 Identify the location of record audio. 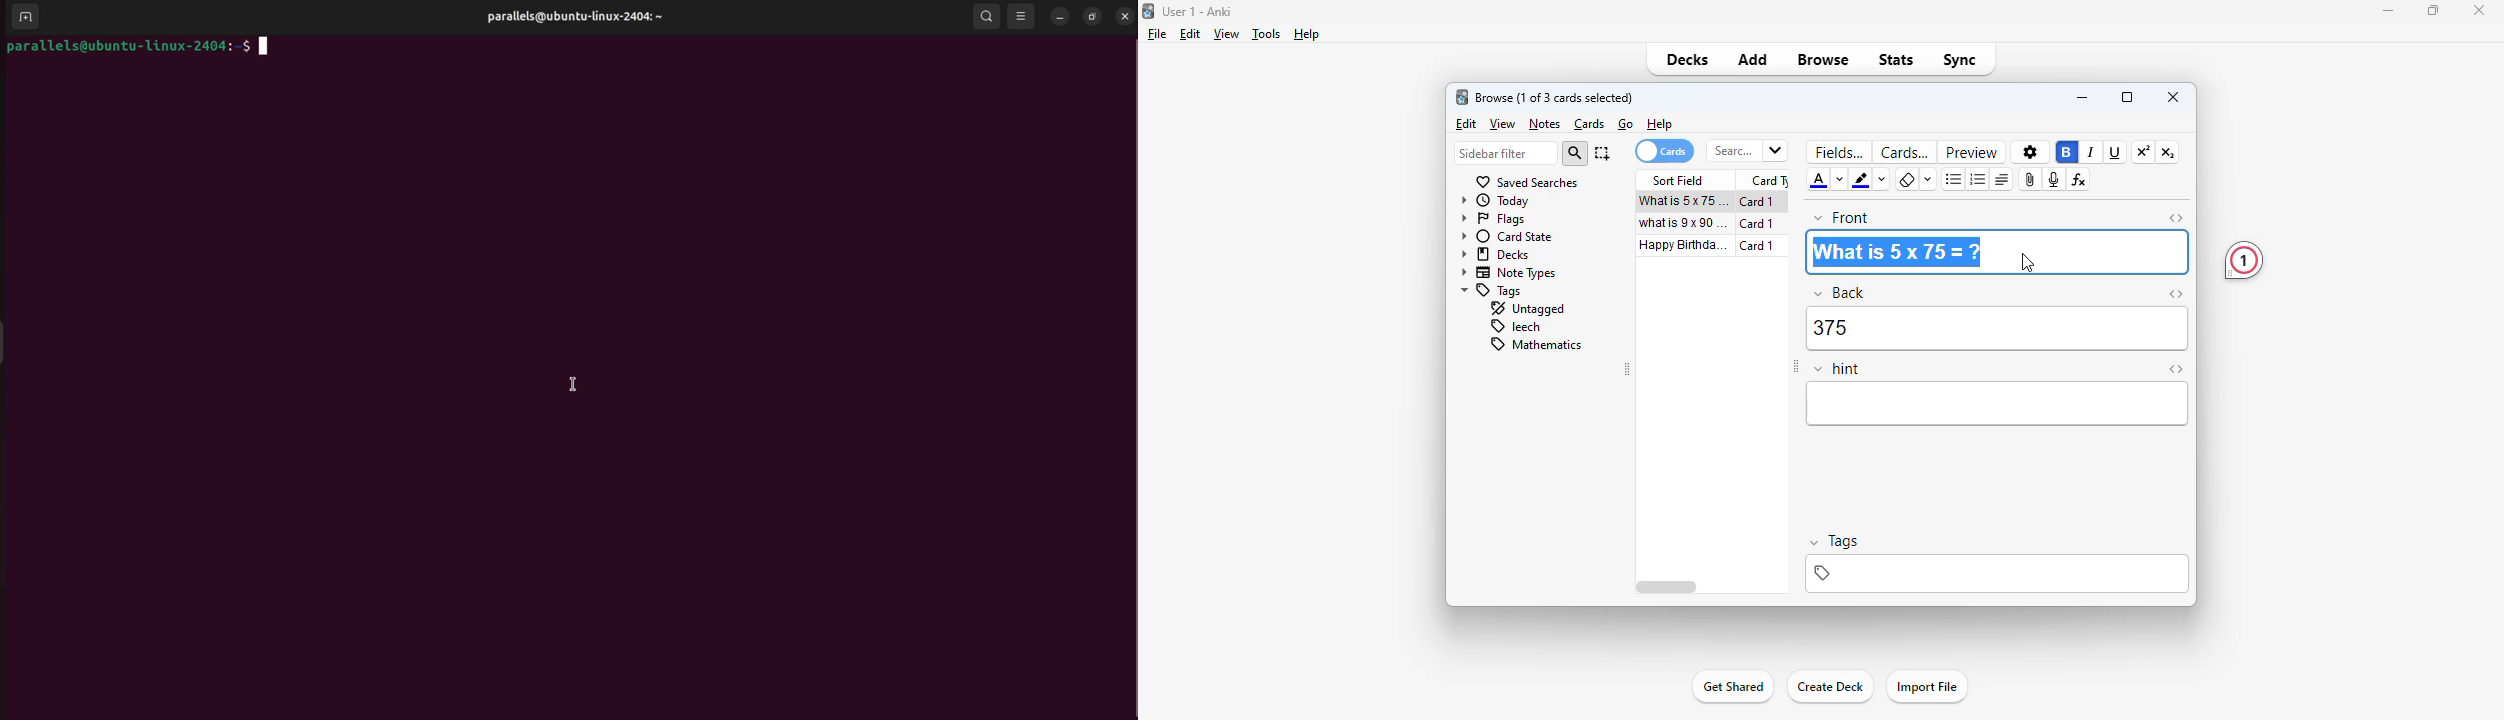
(2055, 179).